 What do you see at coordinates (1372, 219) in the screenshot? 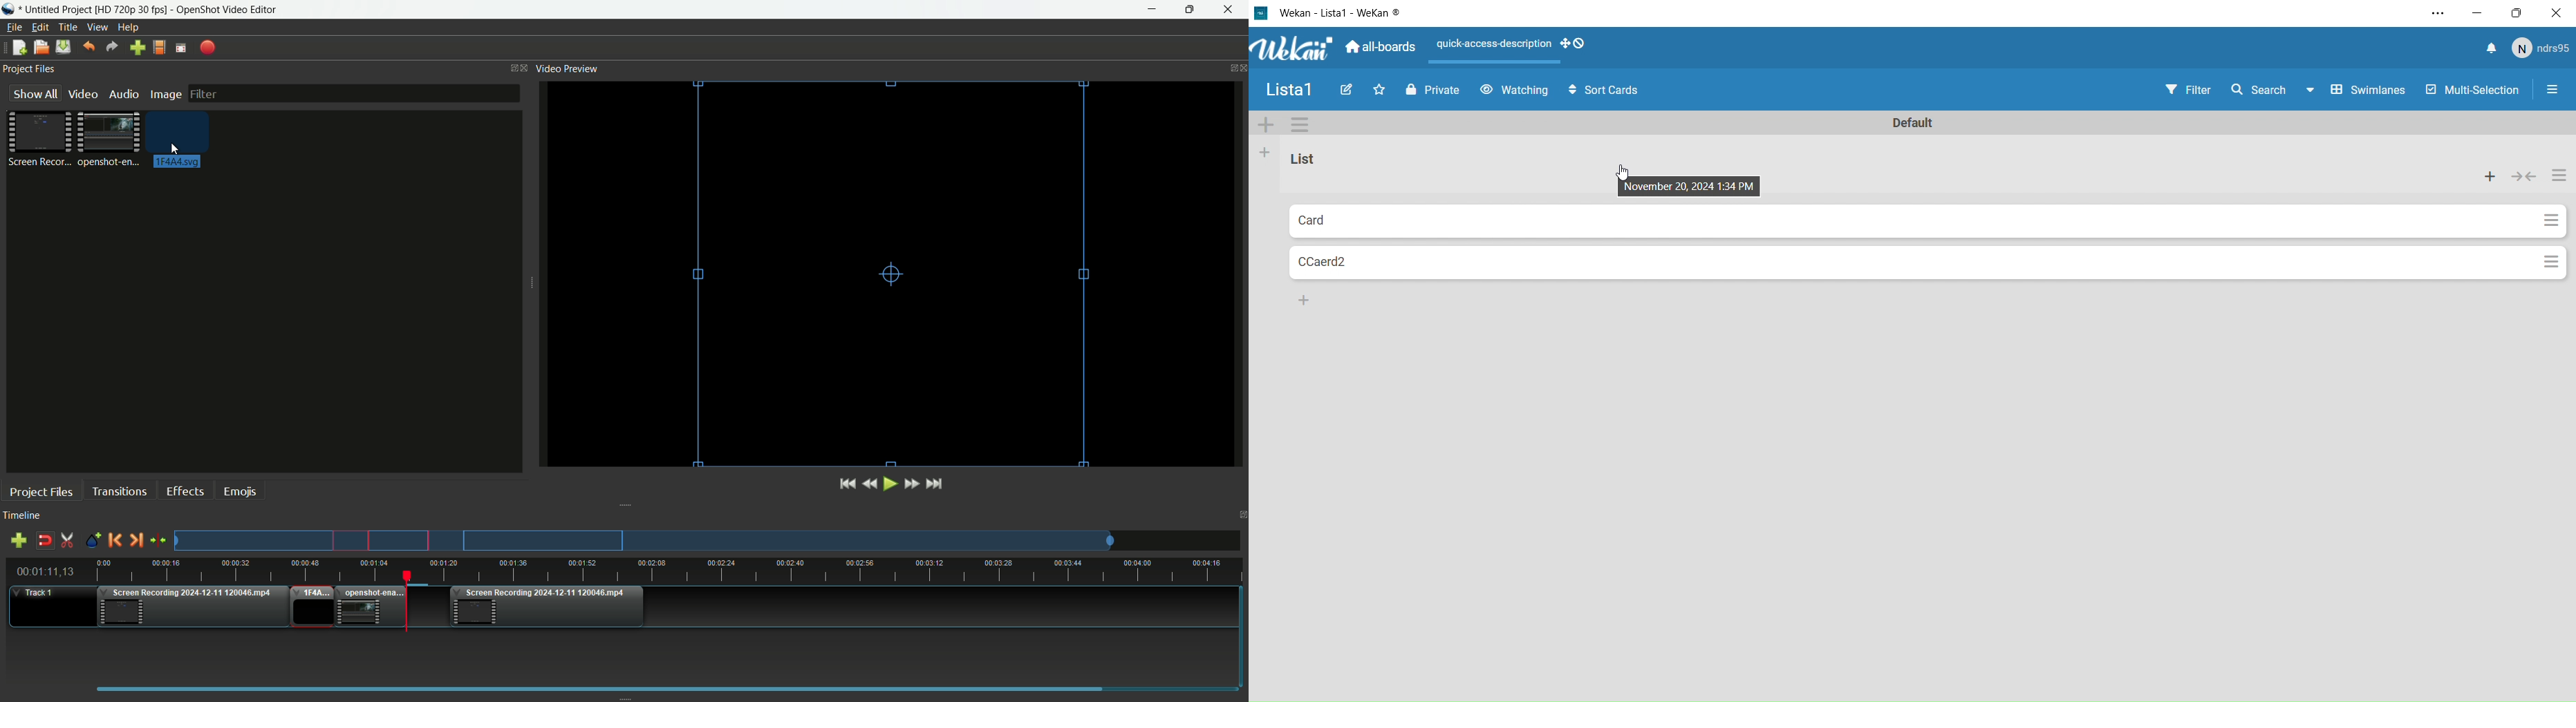
I see `Card` at bounding box center [1372, 219].